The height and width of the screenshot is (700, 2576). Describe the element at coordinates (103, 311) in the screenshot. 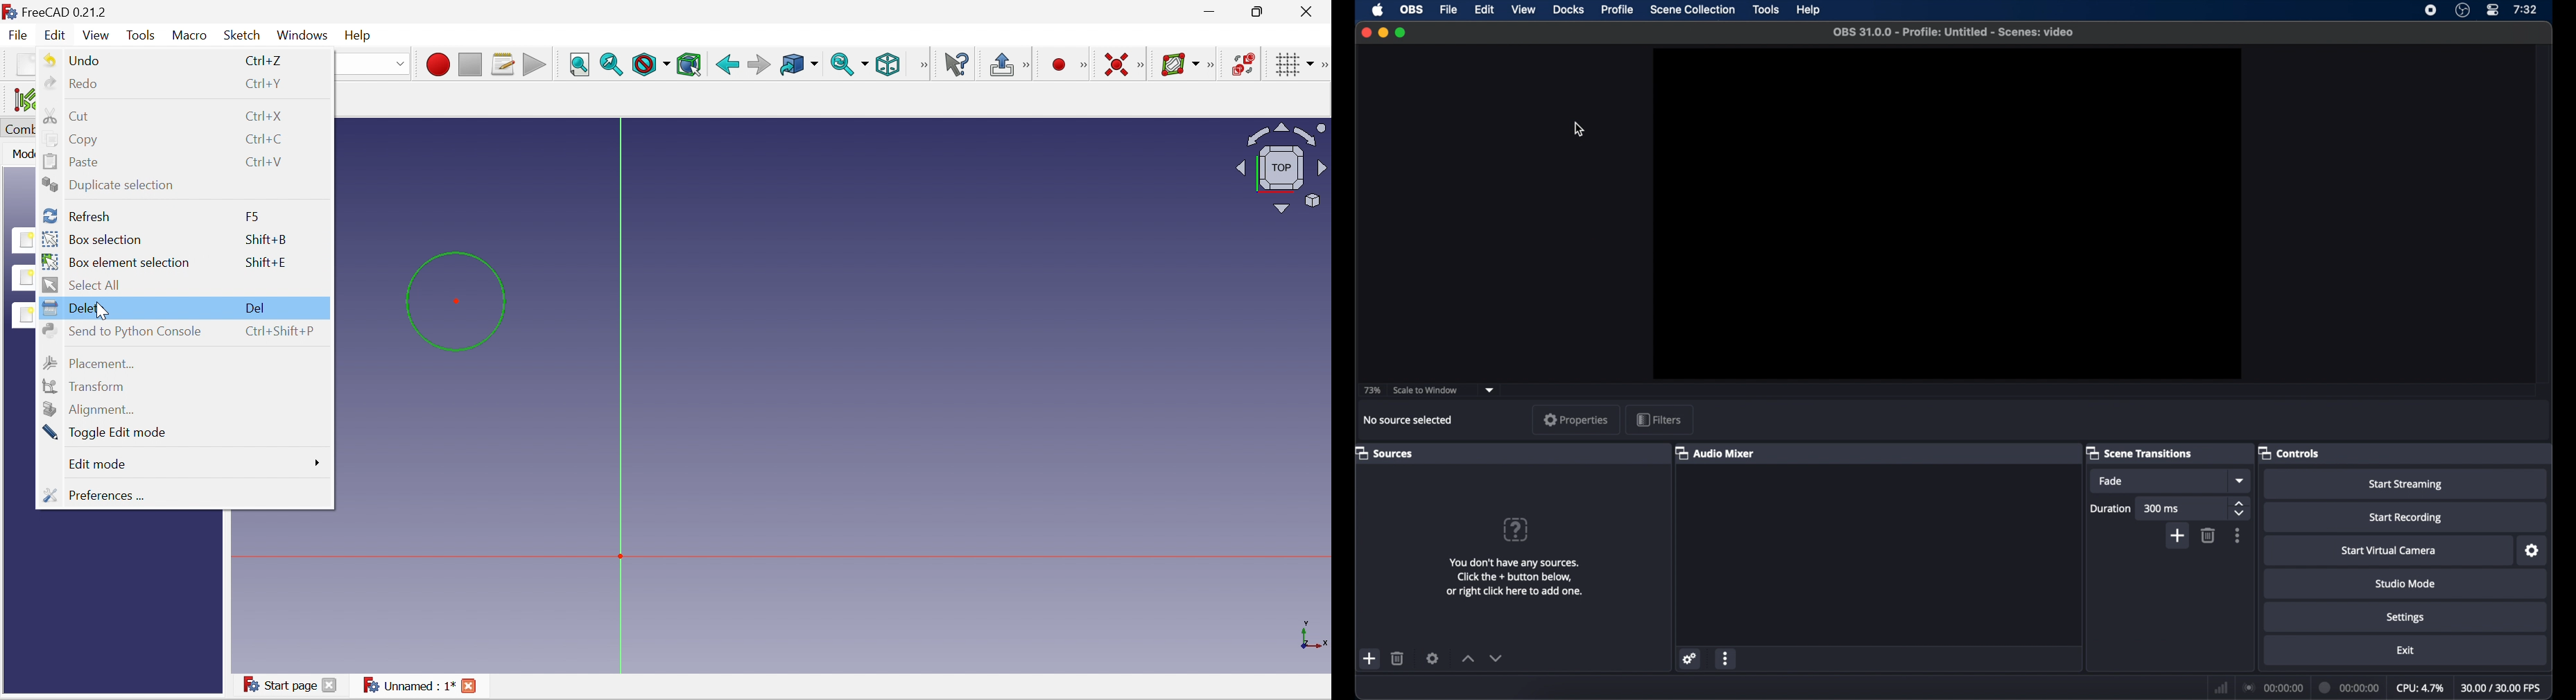

I see `cursor` at that location.